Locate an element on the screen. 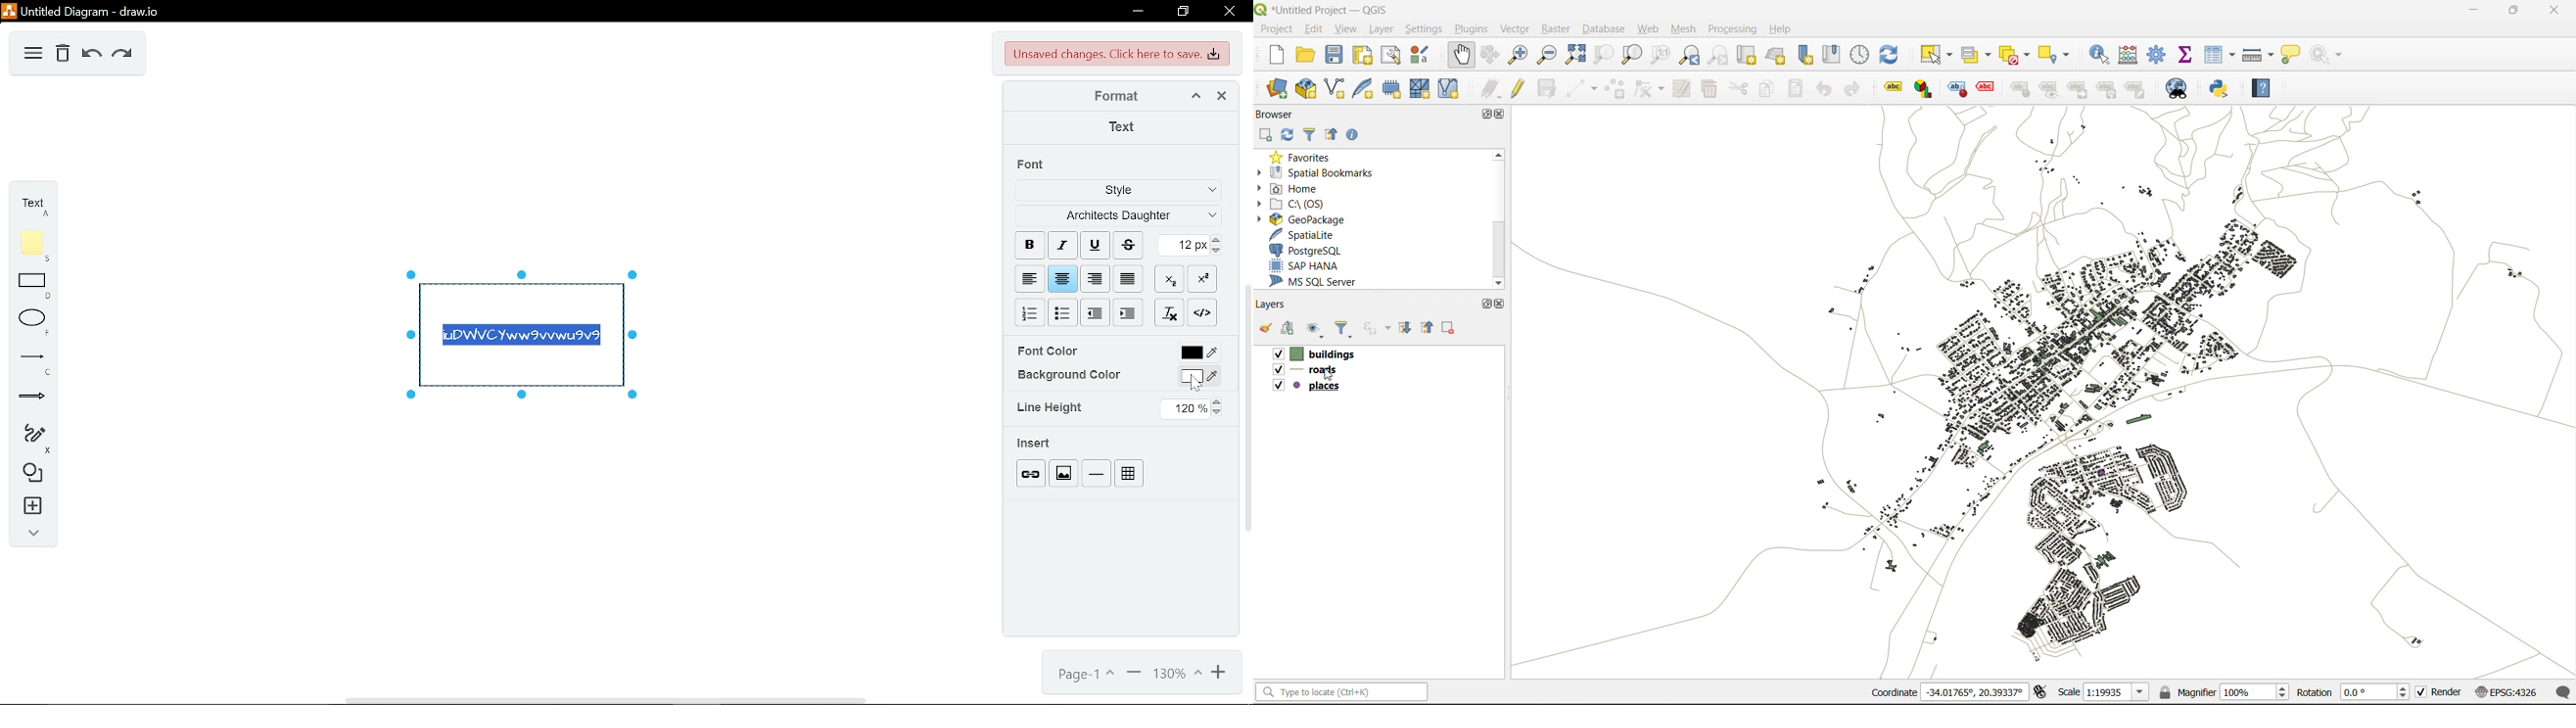 The height and width of the screenshot is (728, 2576). toggle display of unplaced labels is located at coordinates (1989, 89).